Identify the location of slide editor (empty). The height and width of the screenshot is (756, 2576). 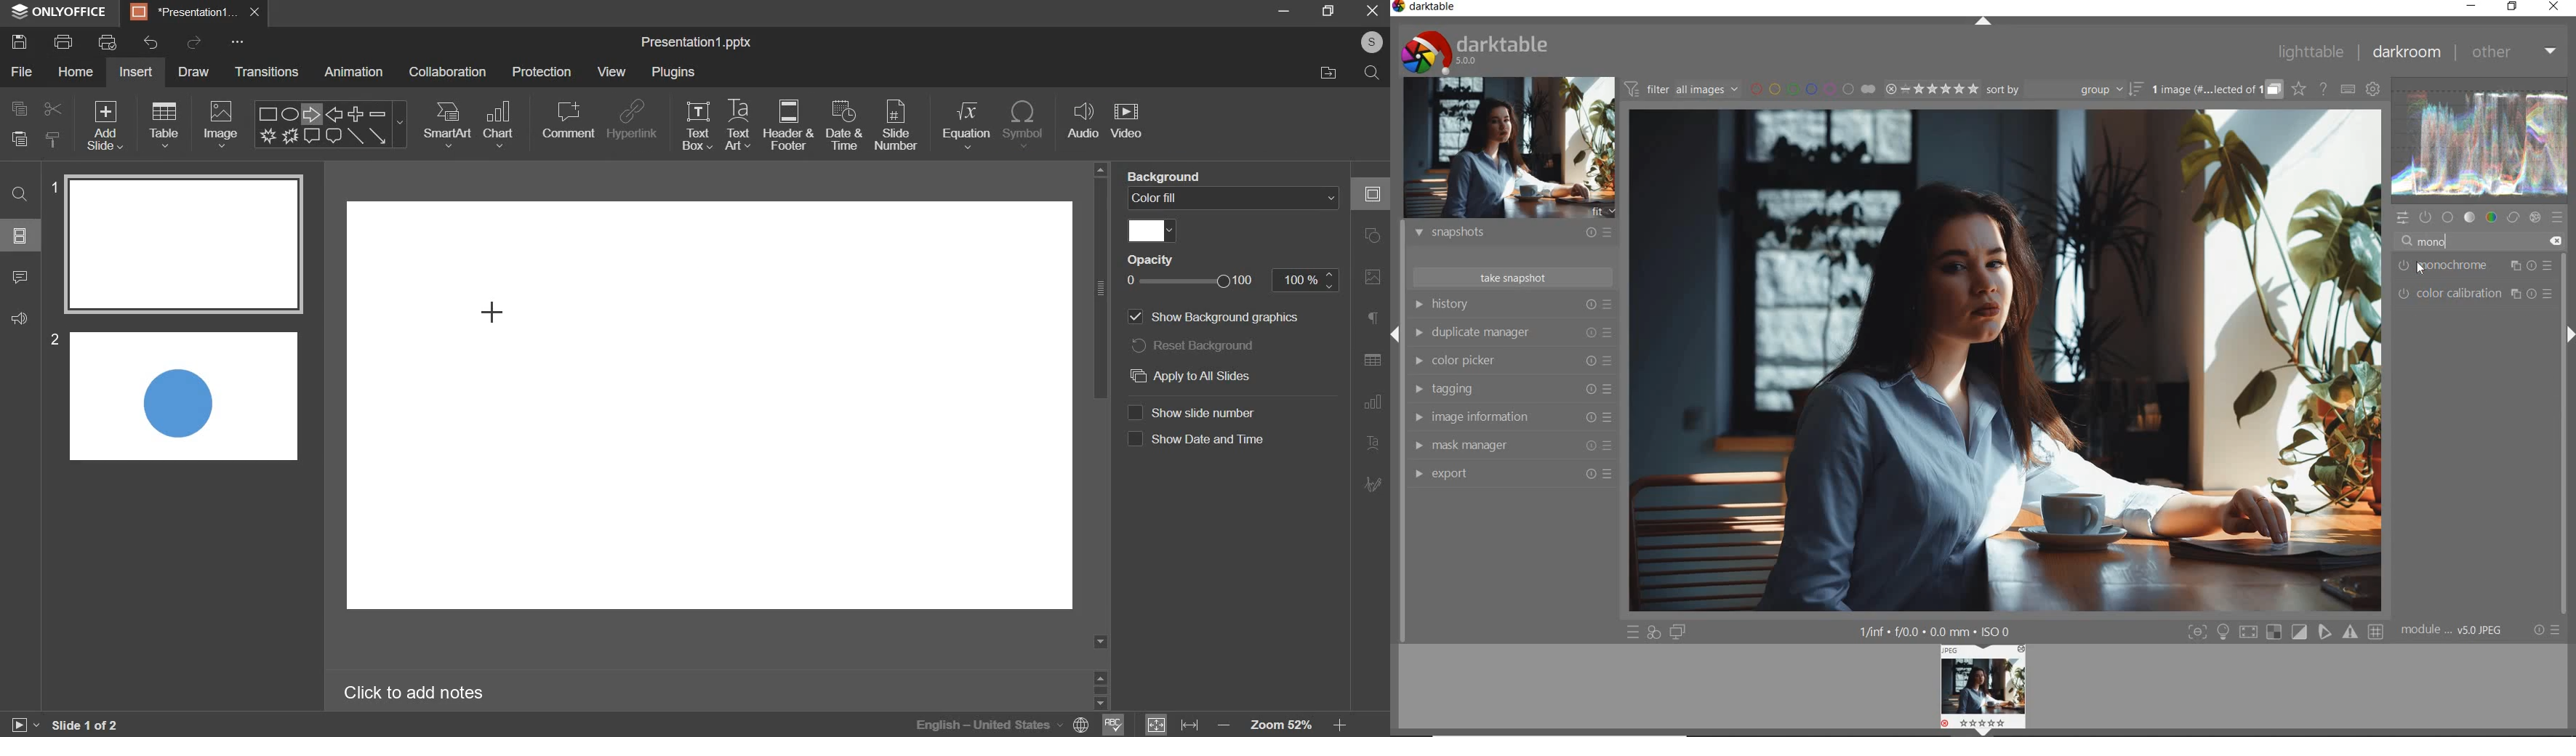
(710, 404).